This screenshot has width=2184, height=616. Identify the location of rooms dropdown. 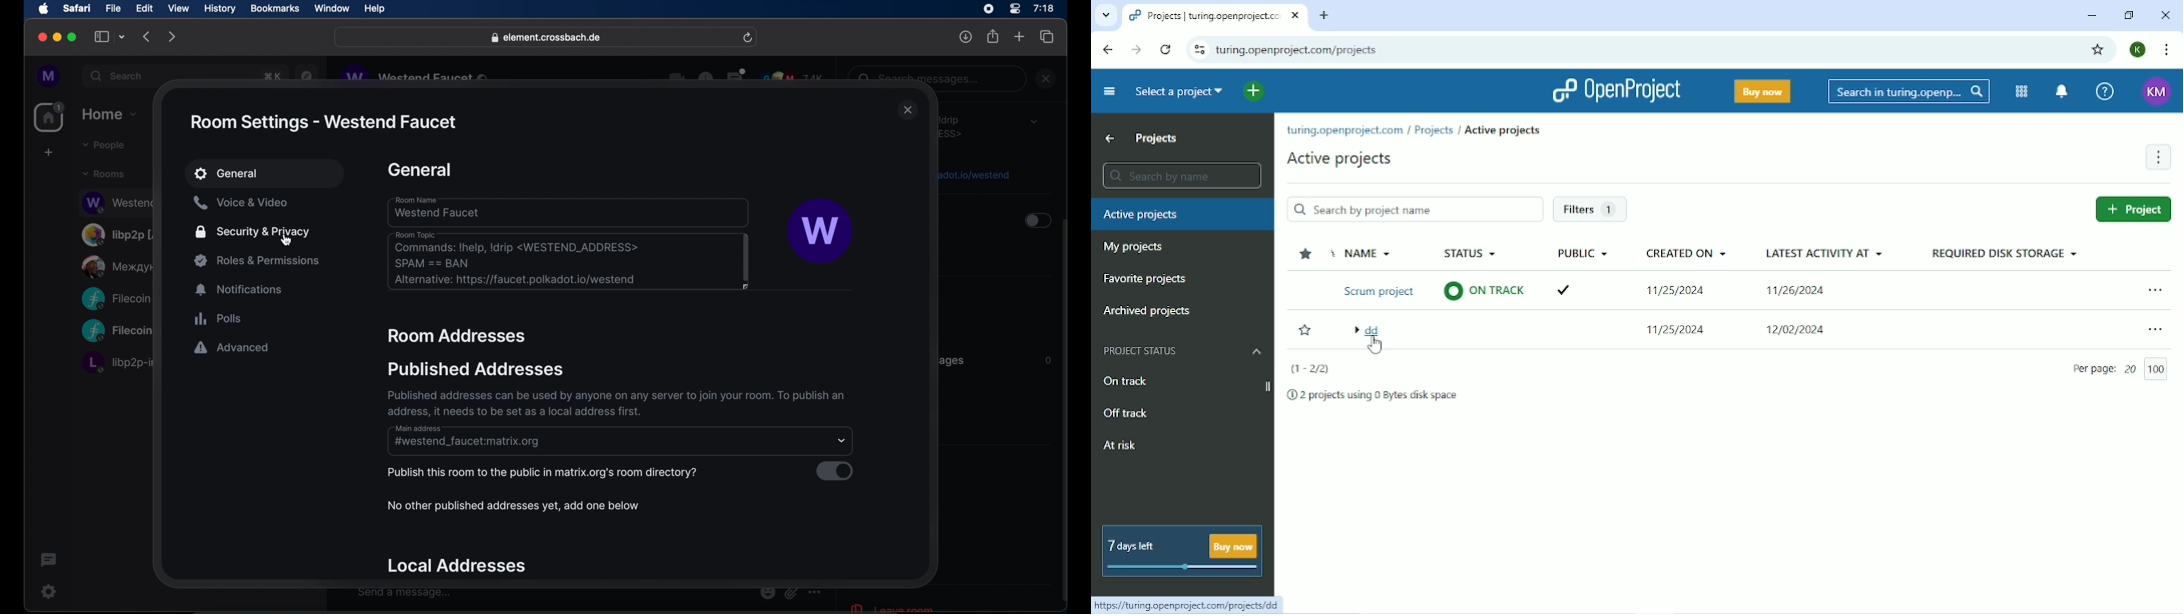
(104, 174).